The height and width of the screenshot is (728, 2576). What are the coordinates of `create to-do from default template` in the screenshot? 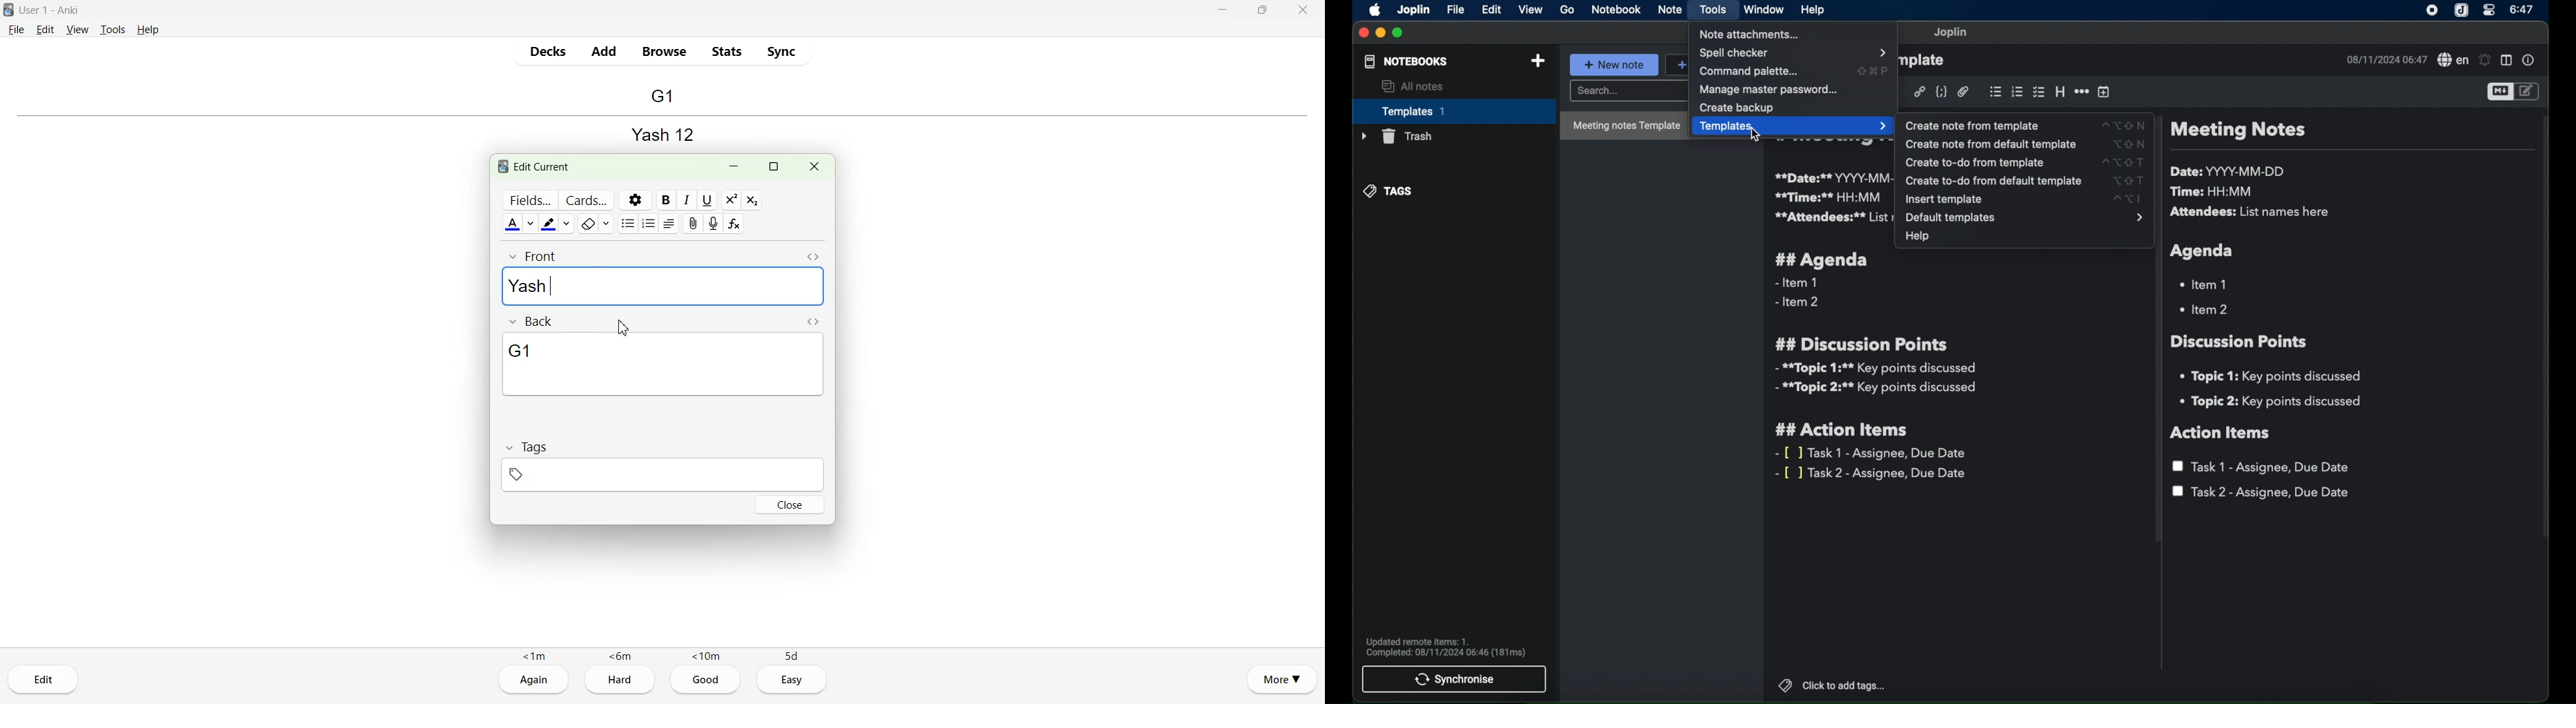 It's located at (2023, 181).